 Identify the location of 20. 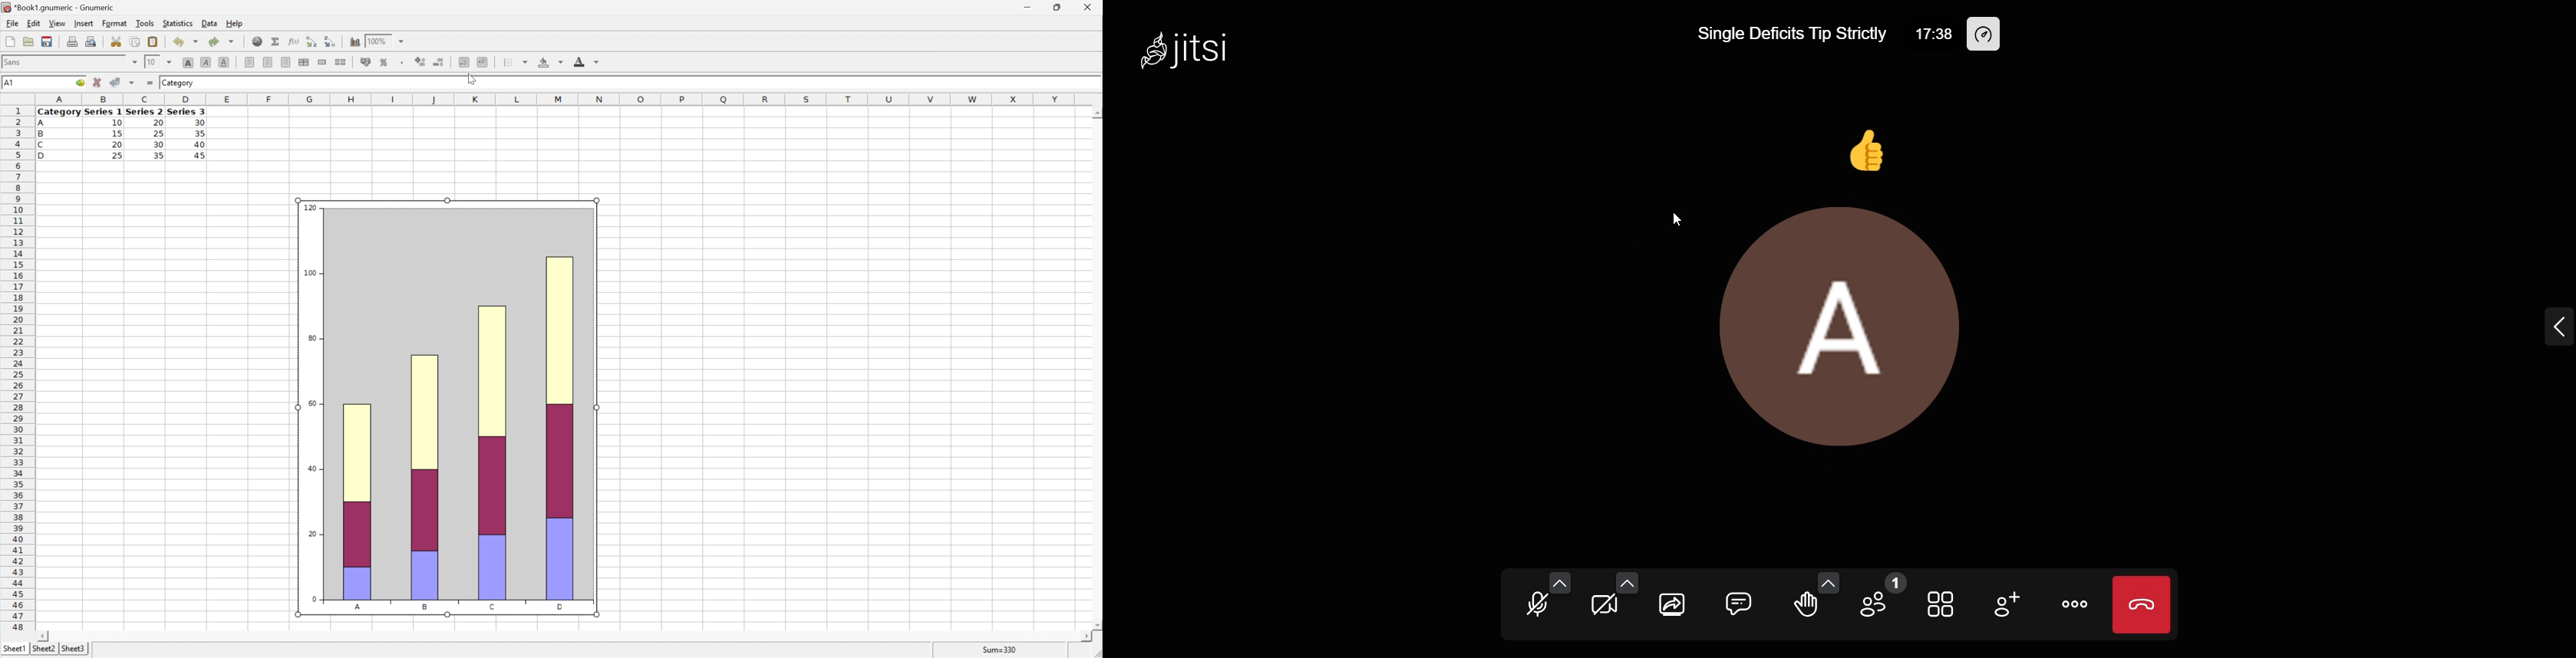
(156, 121).